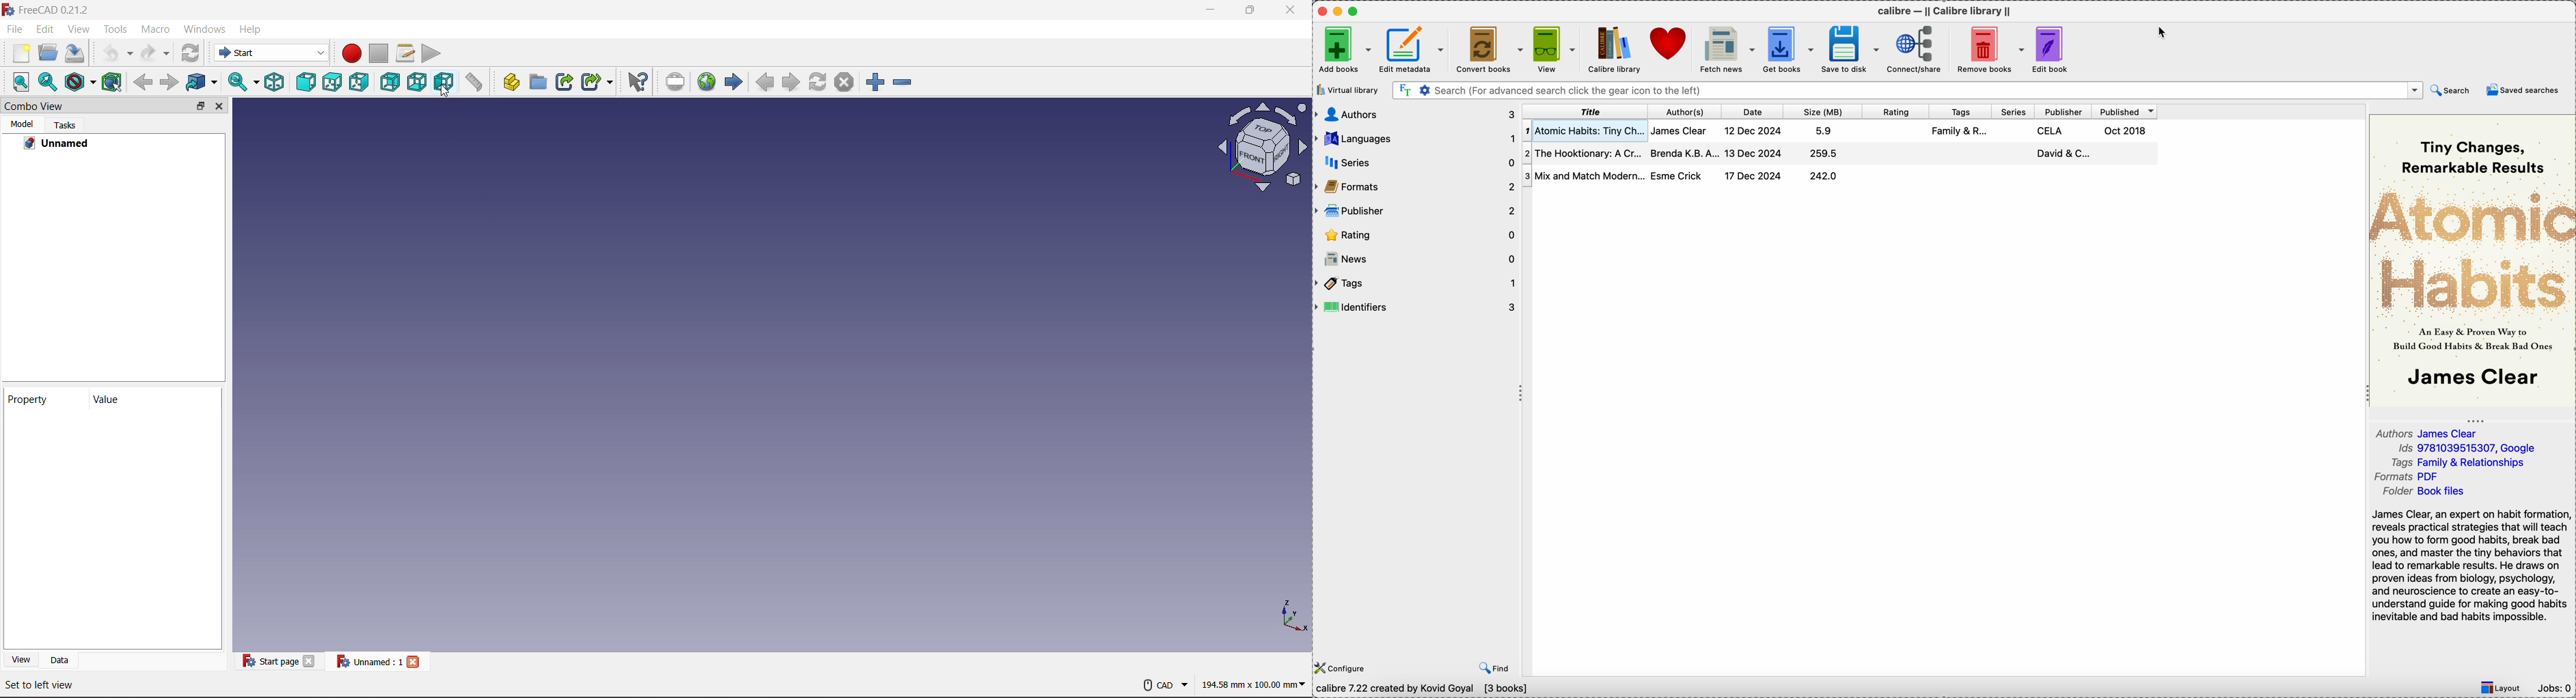  Describe the element at coordinates (1946, 10) in the screenshot. I see `calibre - || Calibre library ||` at that location.